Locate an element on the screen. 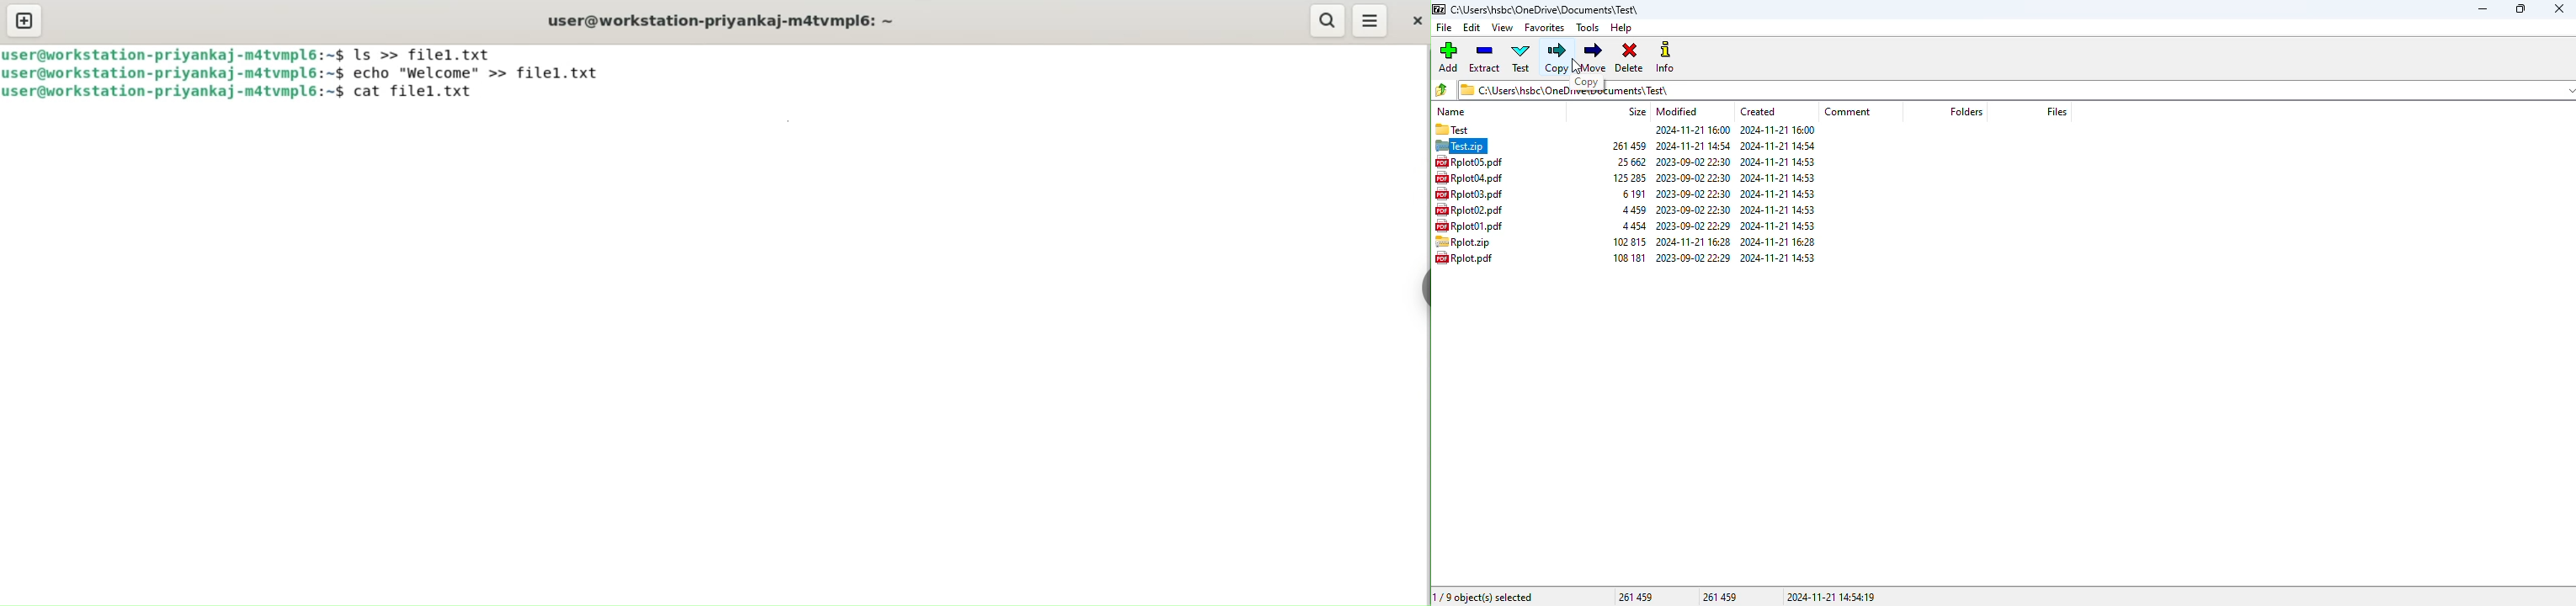  size is located at coordinates (1630, 242).